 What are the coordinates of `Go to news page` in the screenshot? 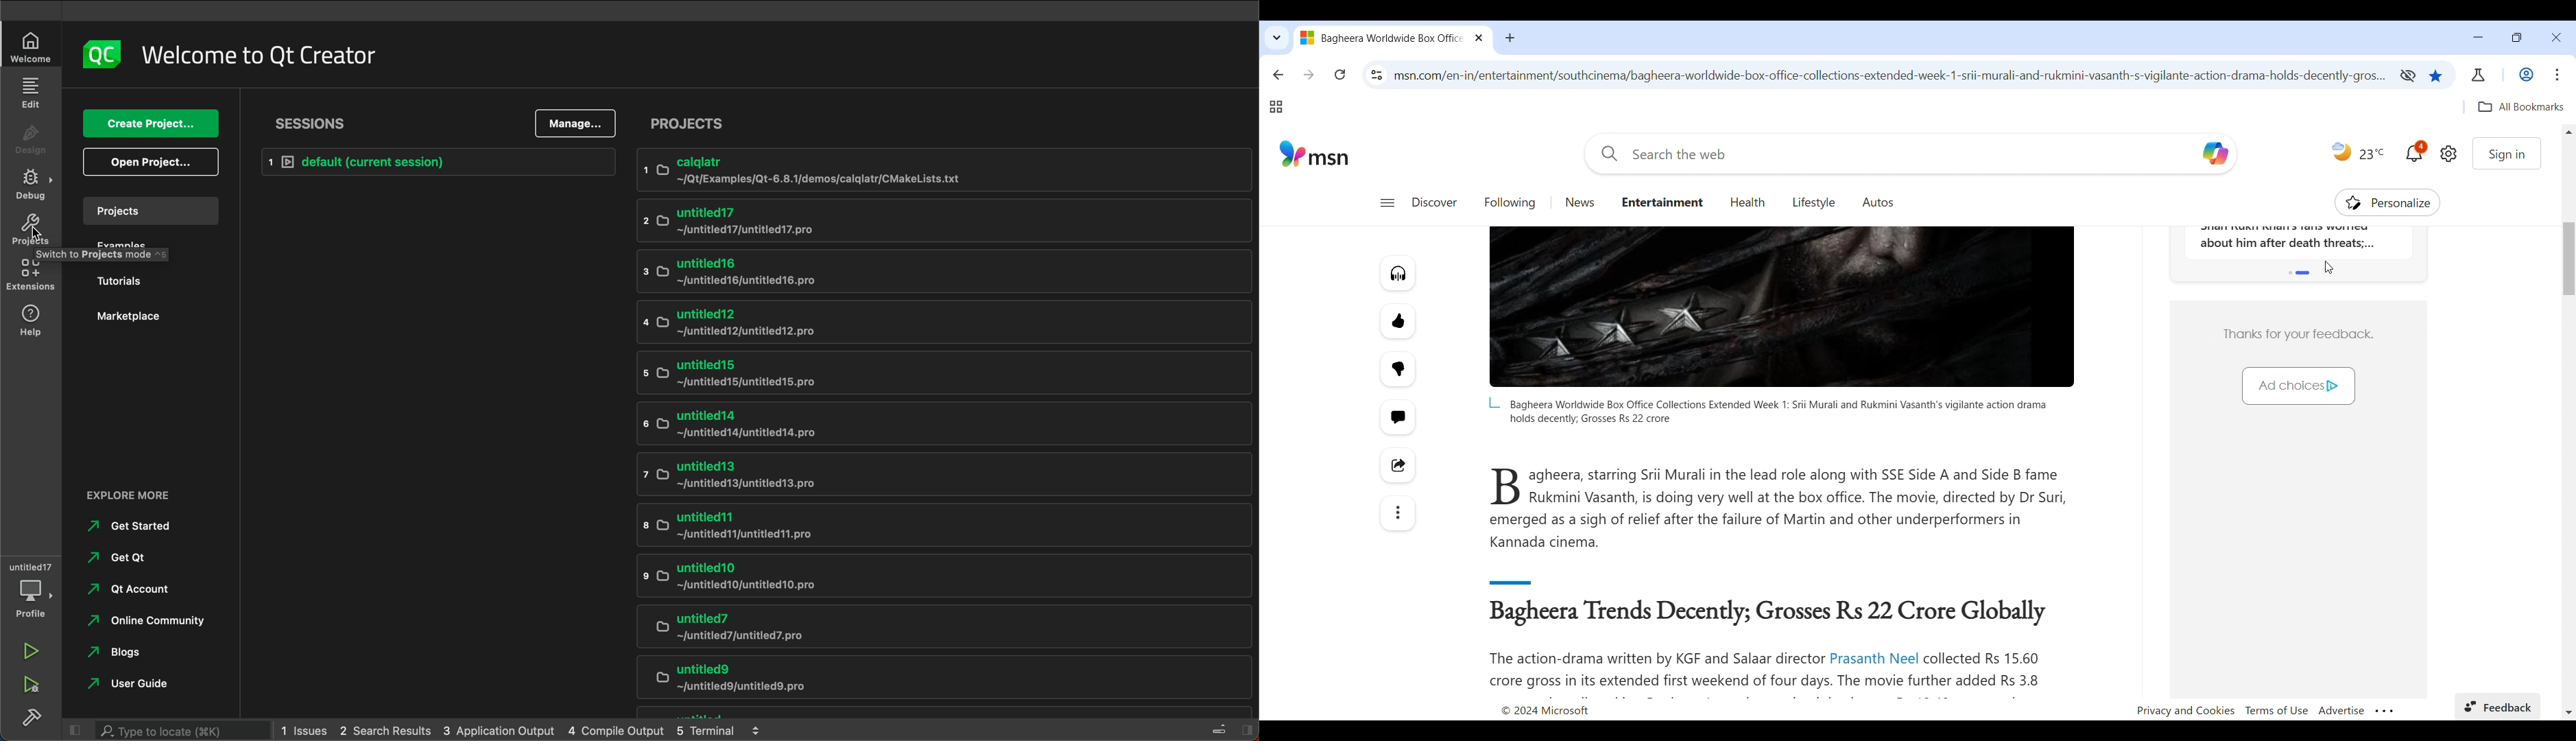 It's located at (1581, 202).